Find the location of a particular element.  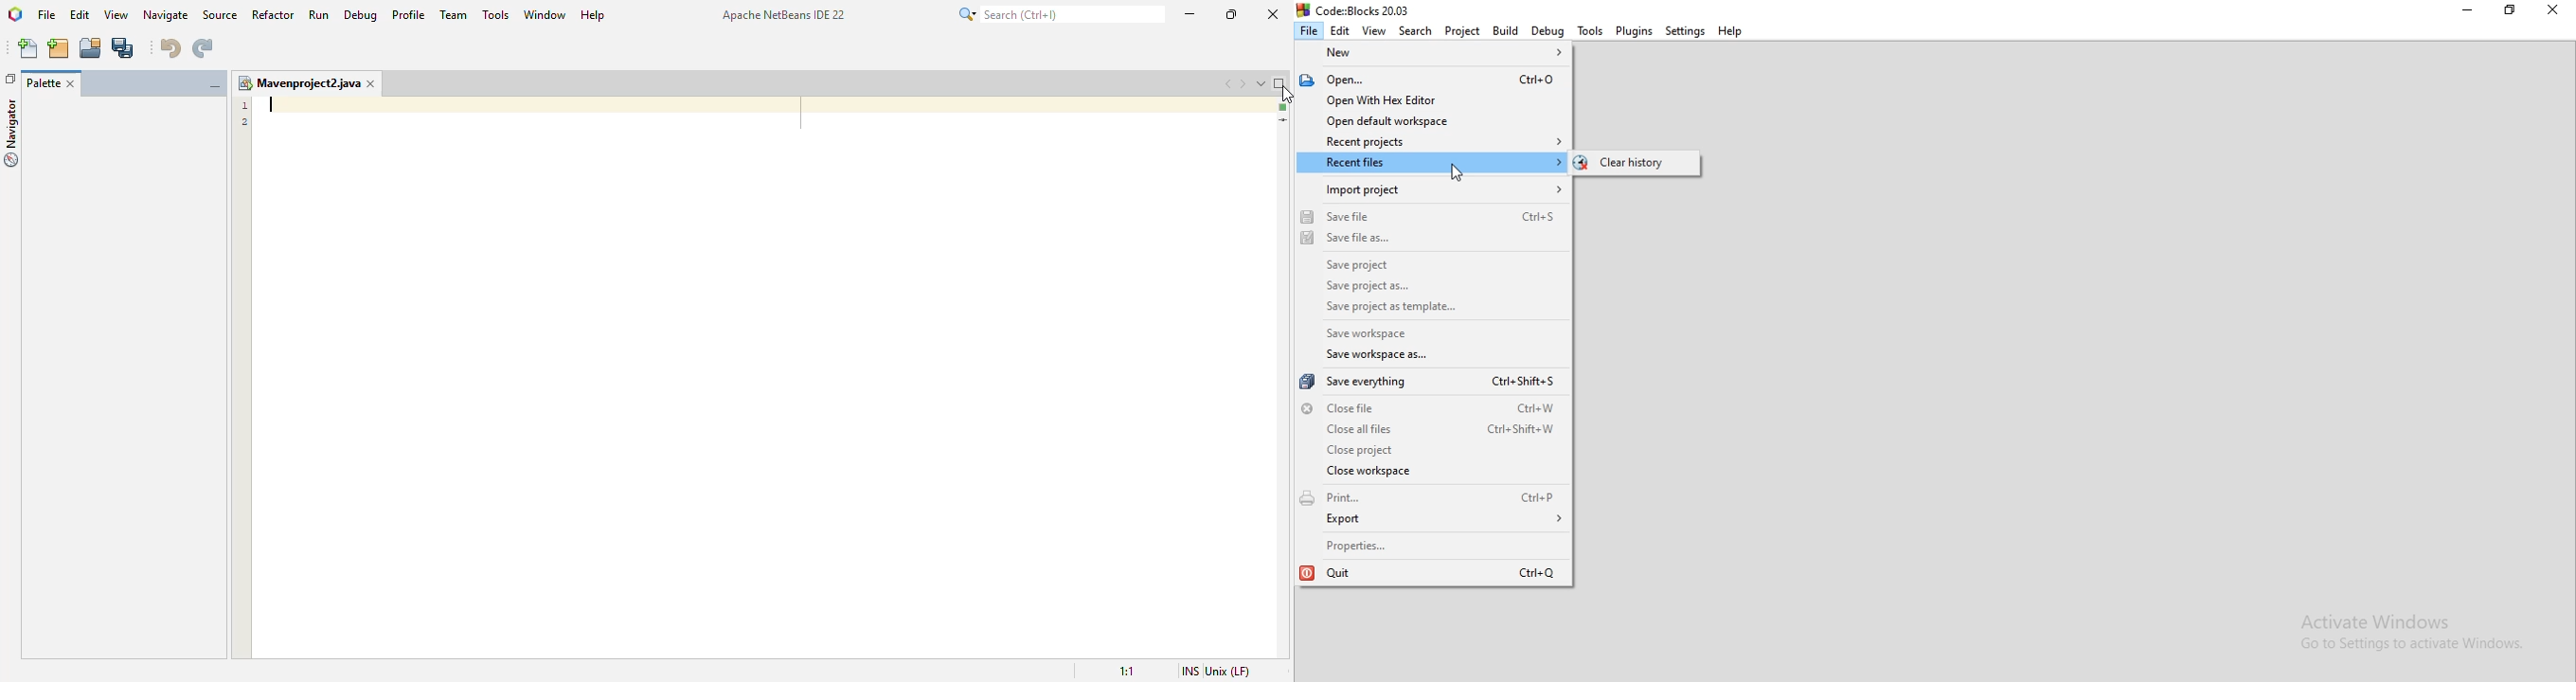

Restore is located at coordinates (2510, 10).